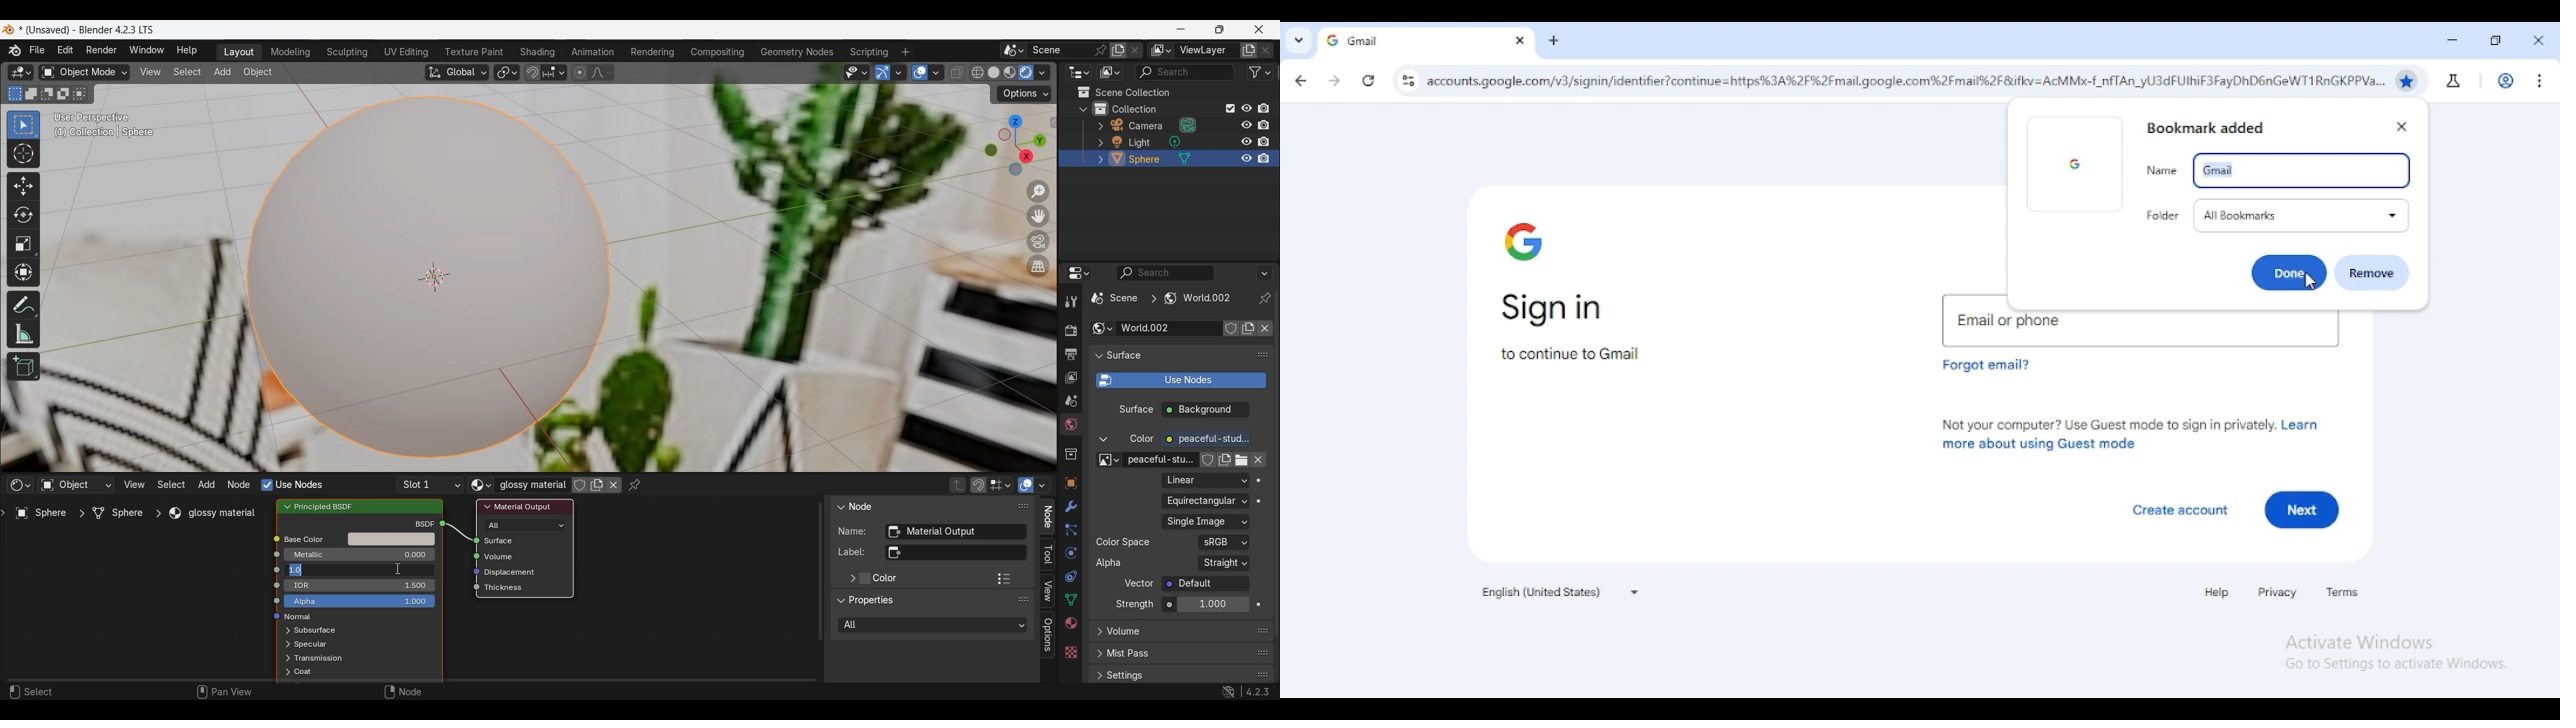  What do you see at coordinates (291, 485) in the screenshot?
I see `Nodes to render material` at bounding box center [291, 485].